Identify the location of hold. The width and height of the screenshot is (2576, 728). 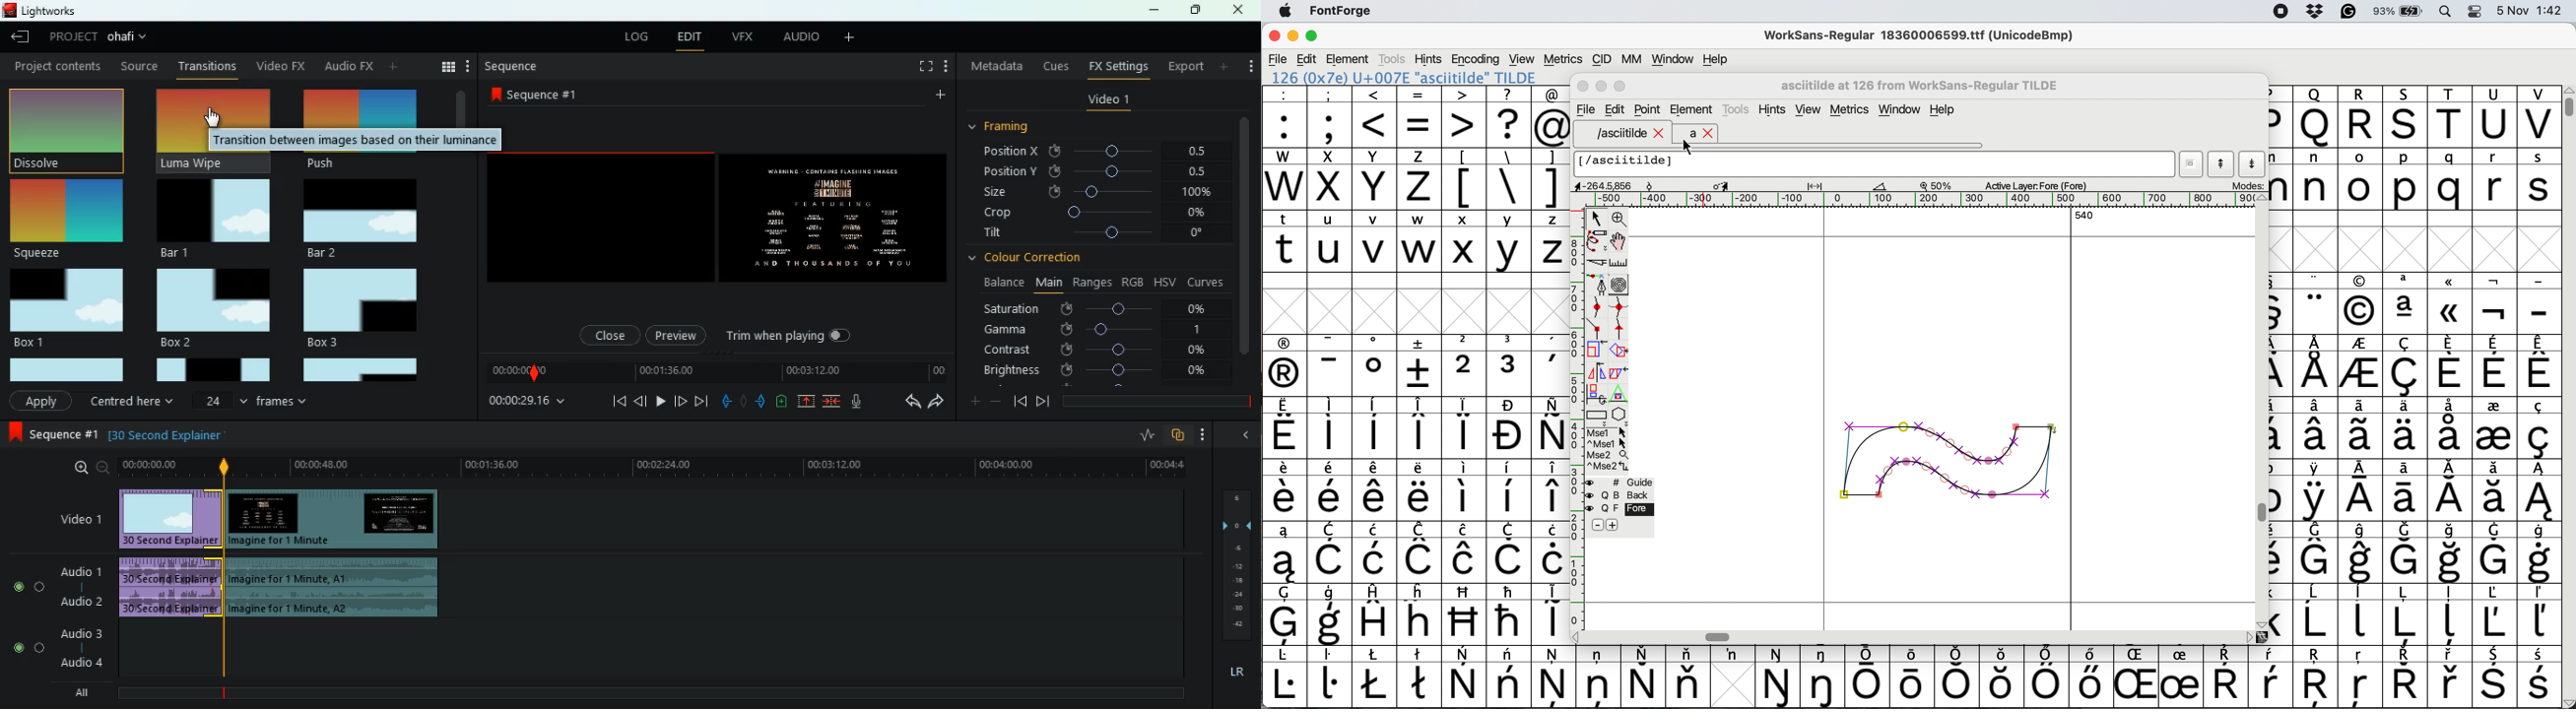
(746, 404).